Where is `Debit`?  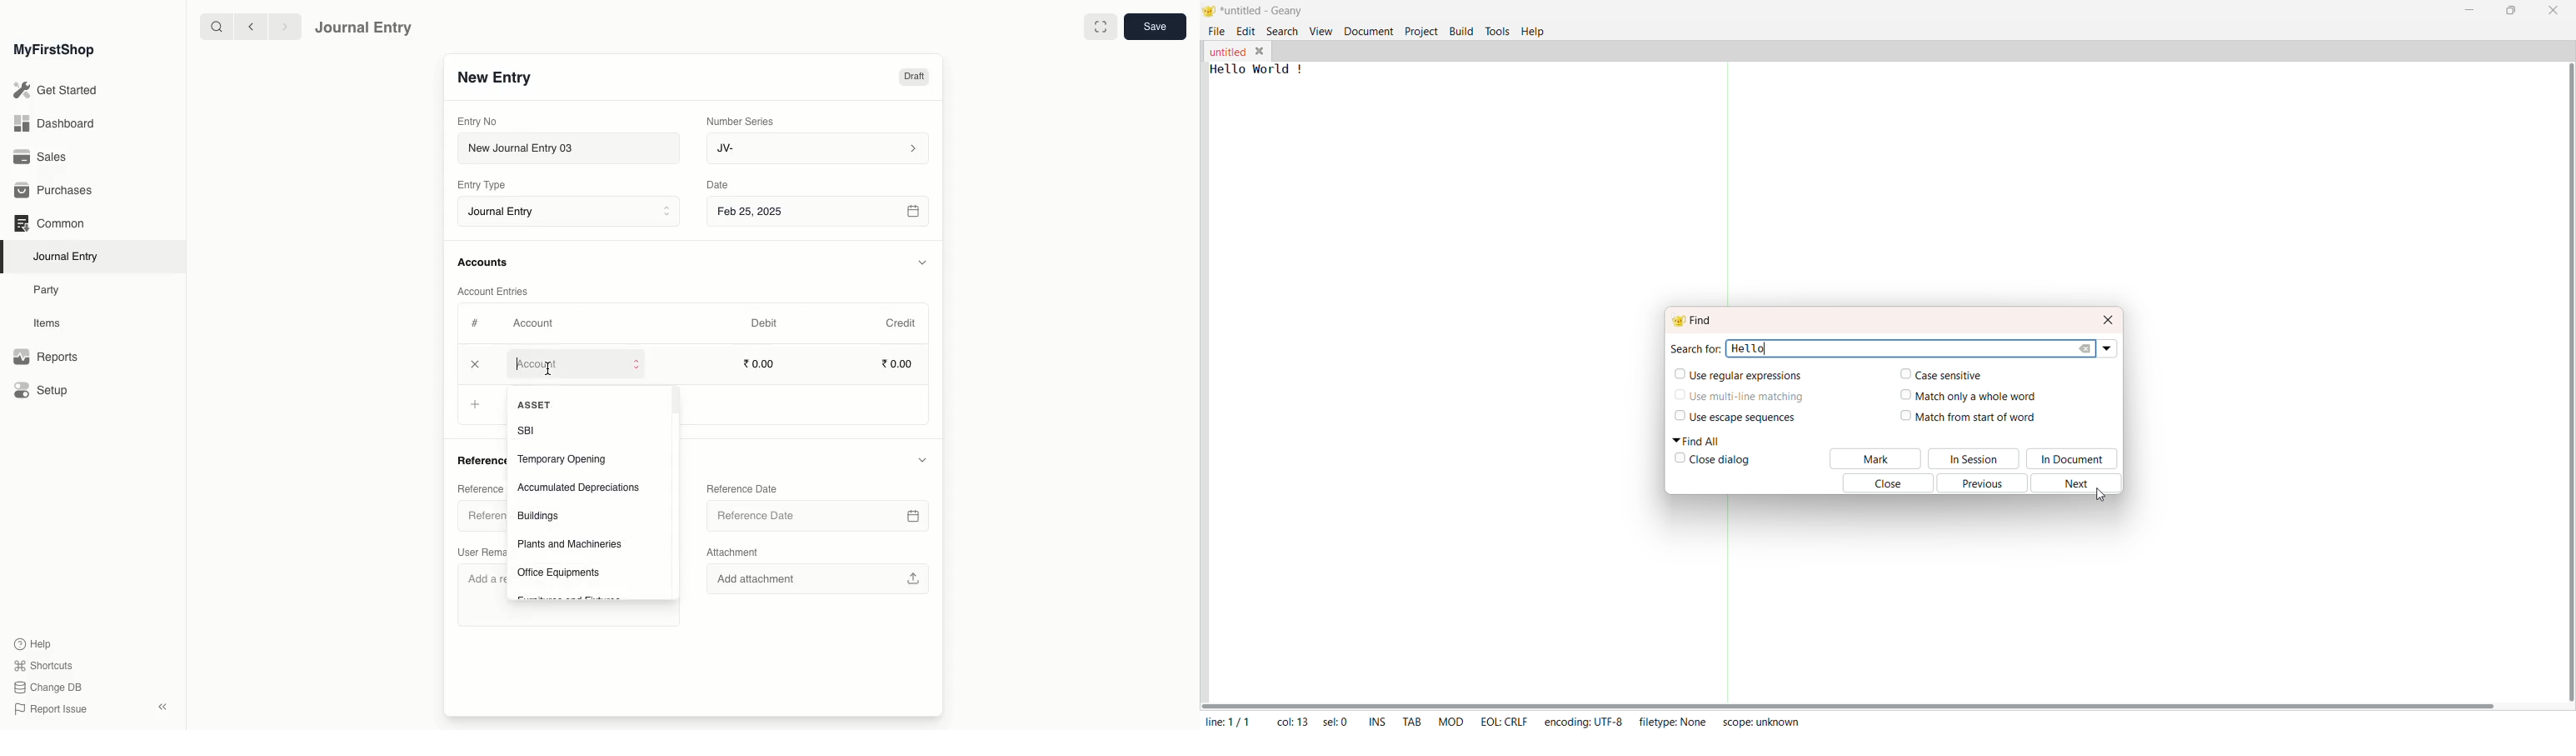 Debit is located at coordinates (764, 322).